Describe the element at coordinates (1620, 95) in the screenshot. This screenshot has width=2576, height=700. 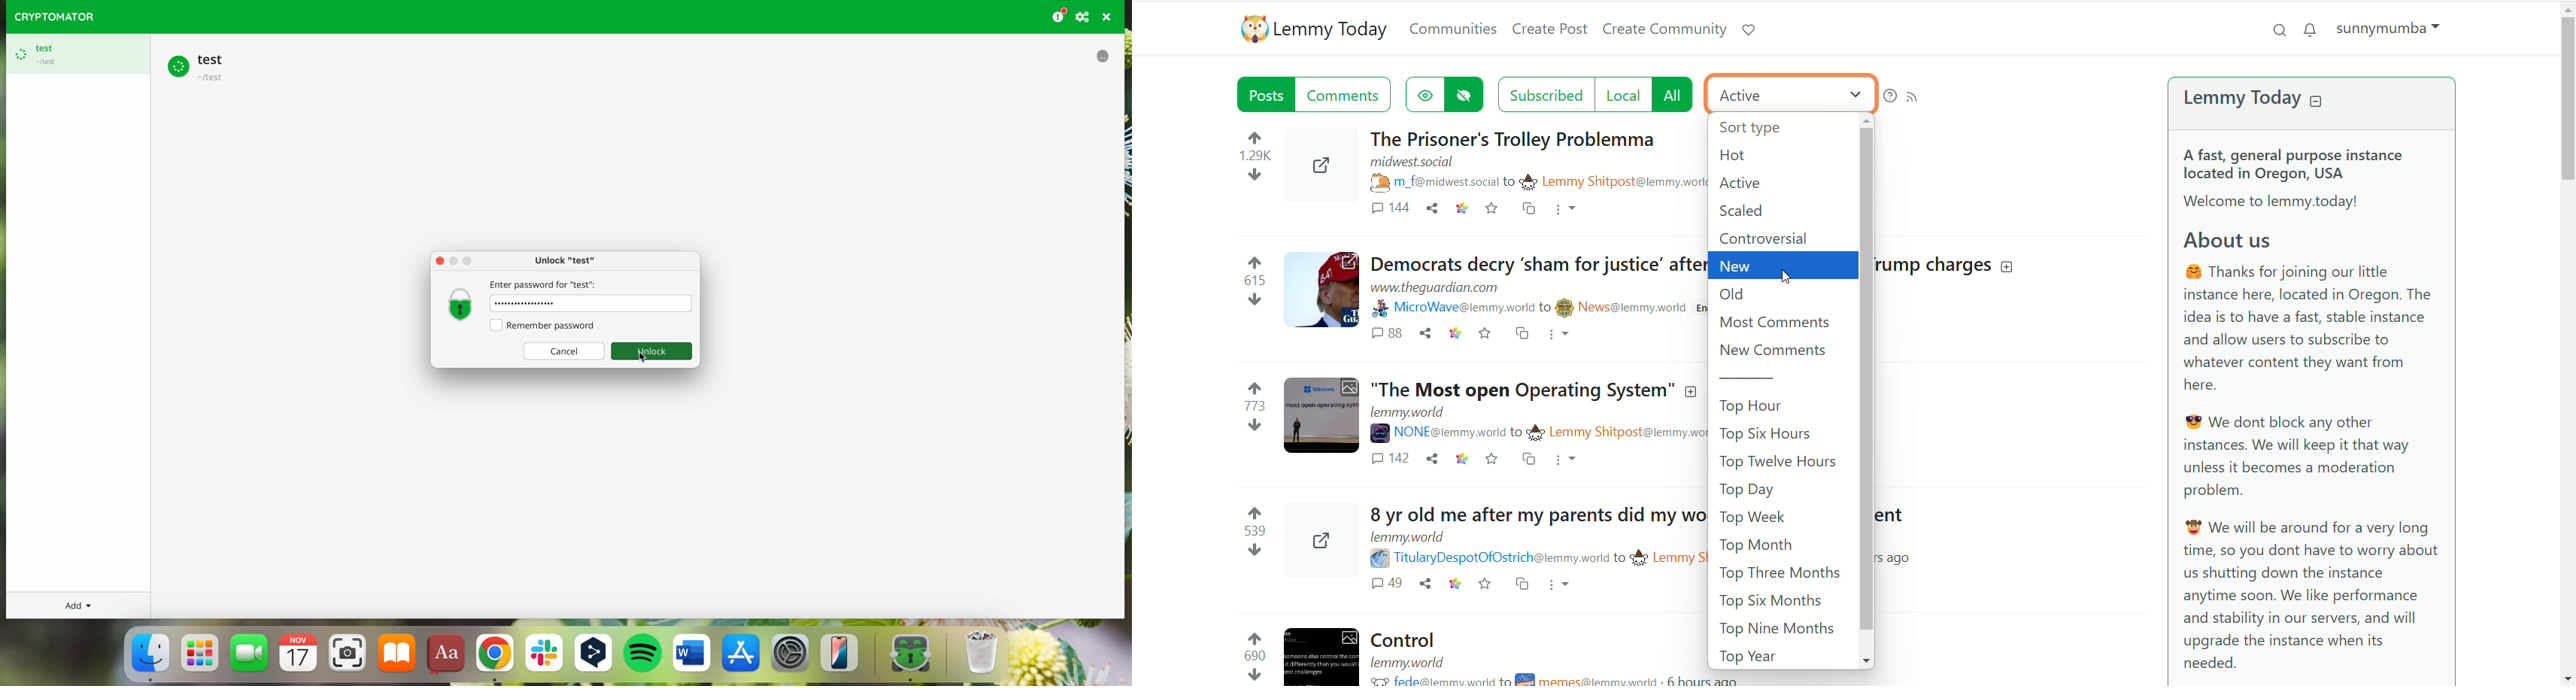
I see `local` at that location.